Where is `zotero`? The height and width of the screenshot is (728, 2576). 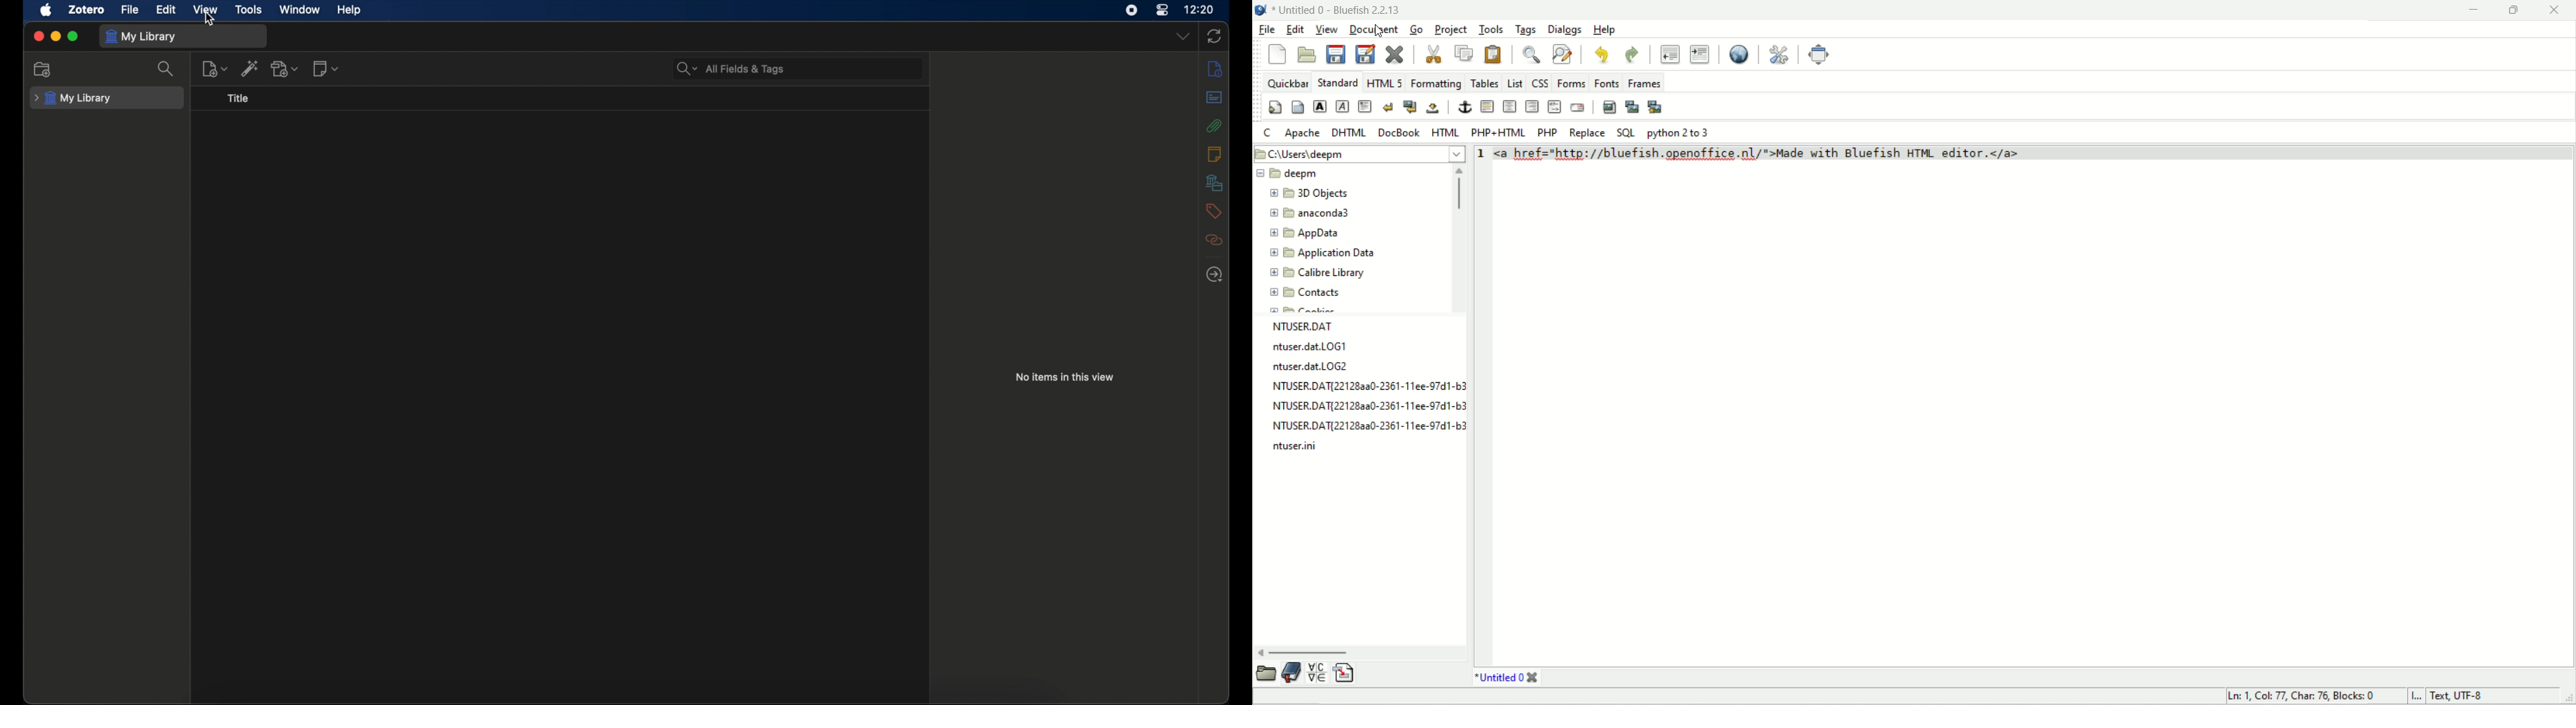 zotero is located at coordinates (87, 10).